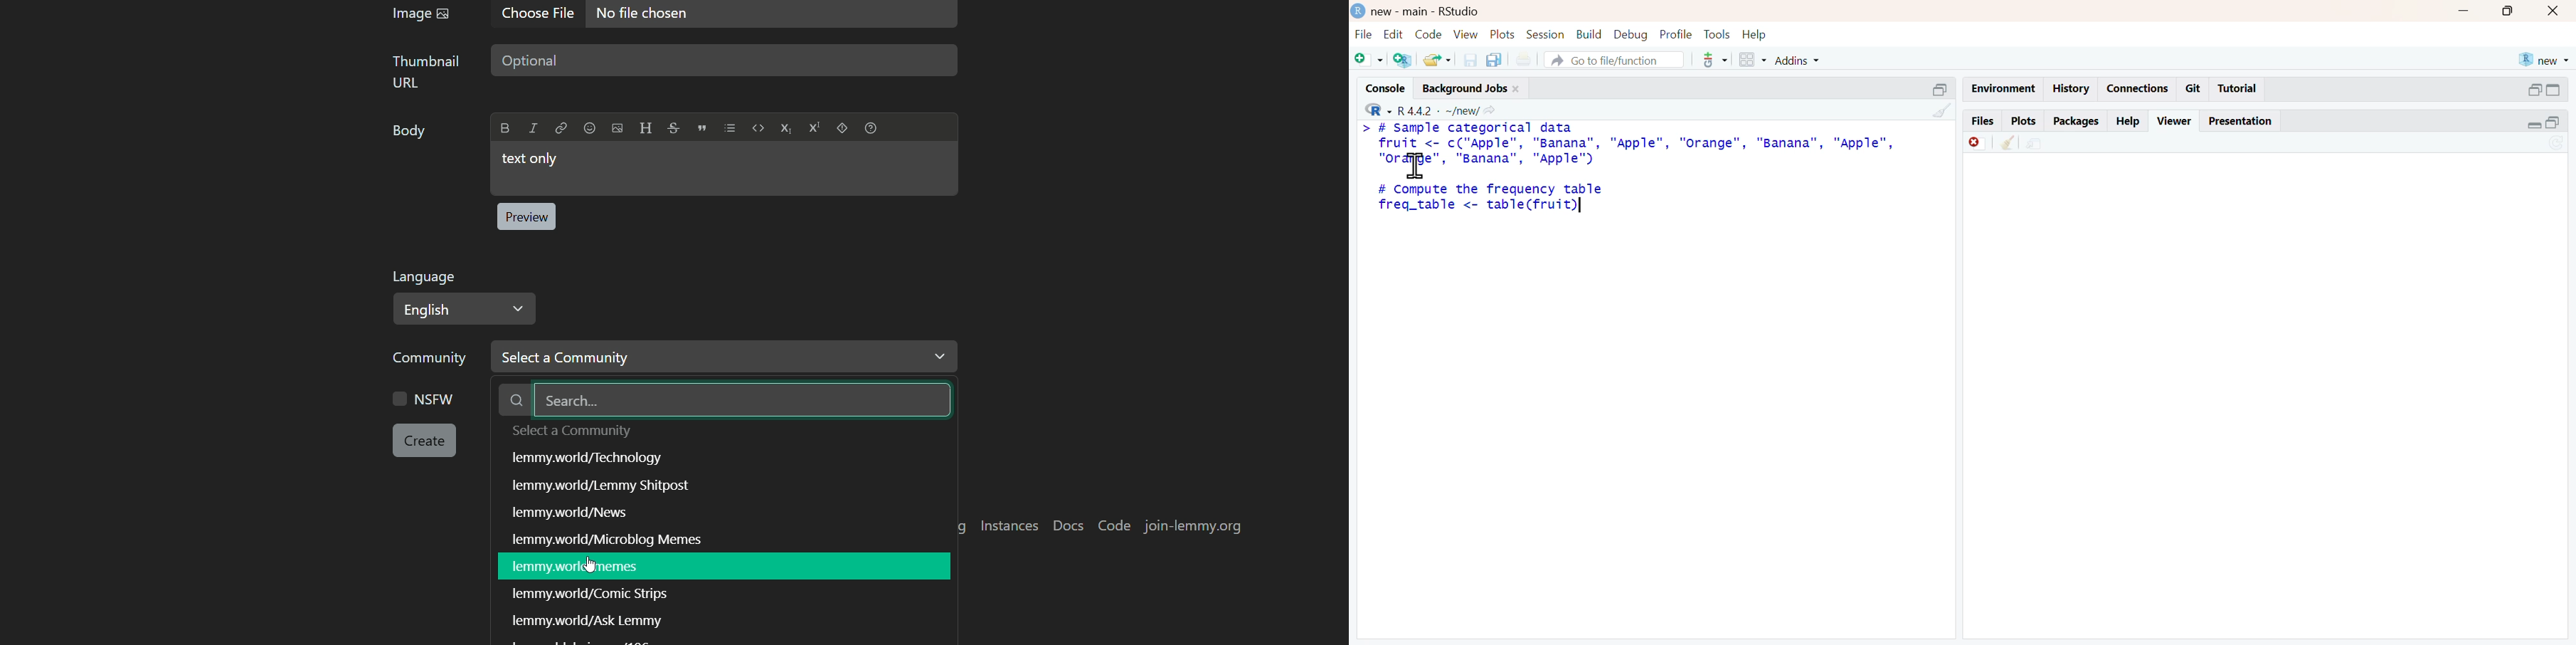  I want to click on file, so click(1363, 35).